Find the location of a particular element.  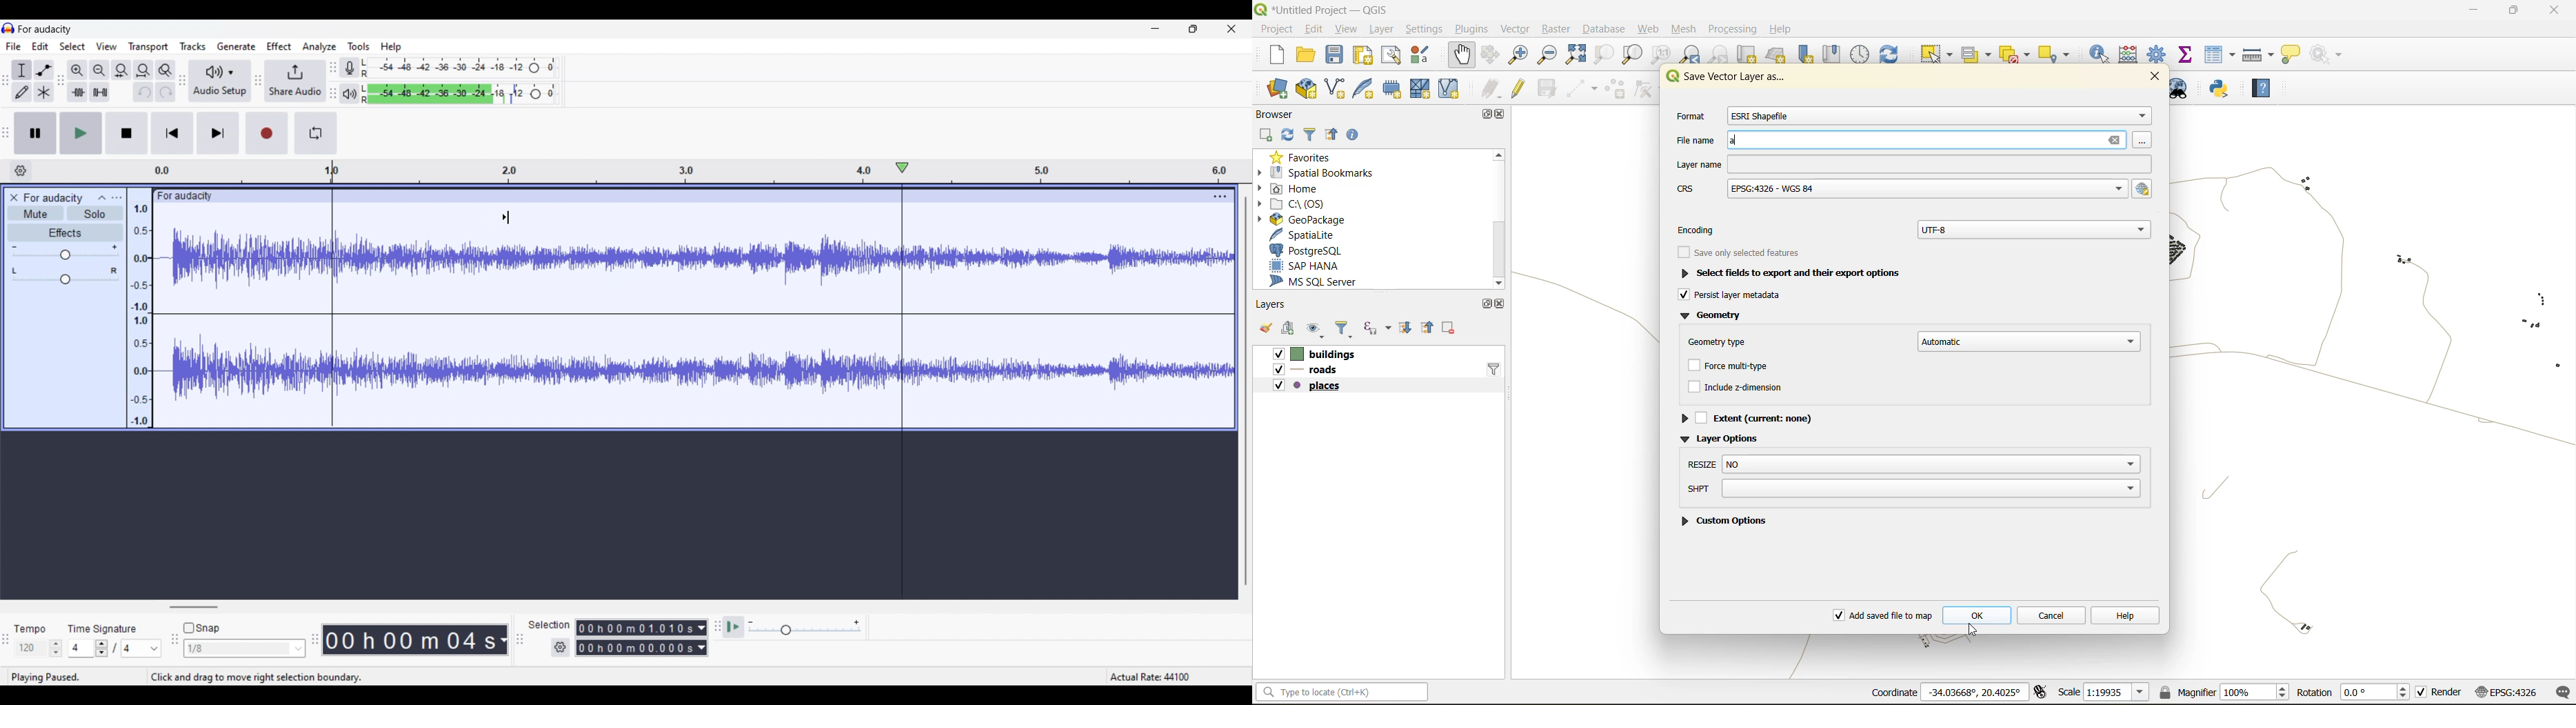

Select fields to export and their export options is located at coordinates (1802, 274).